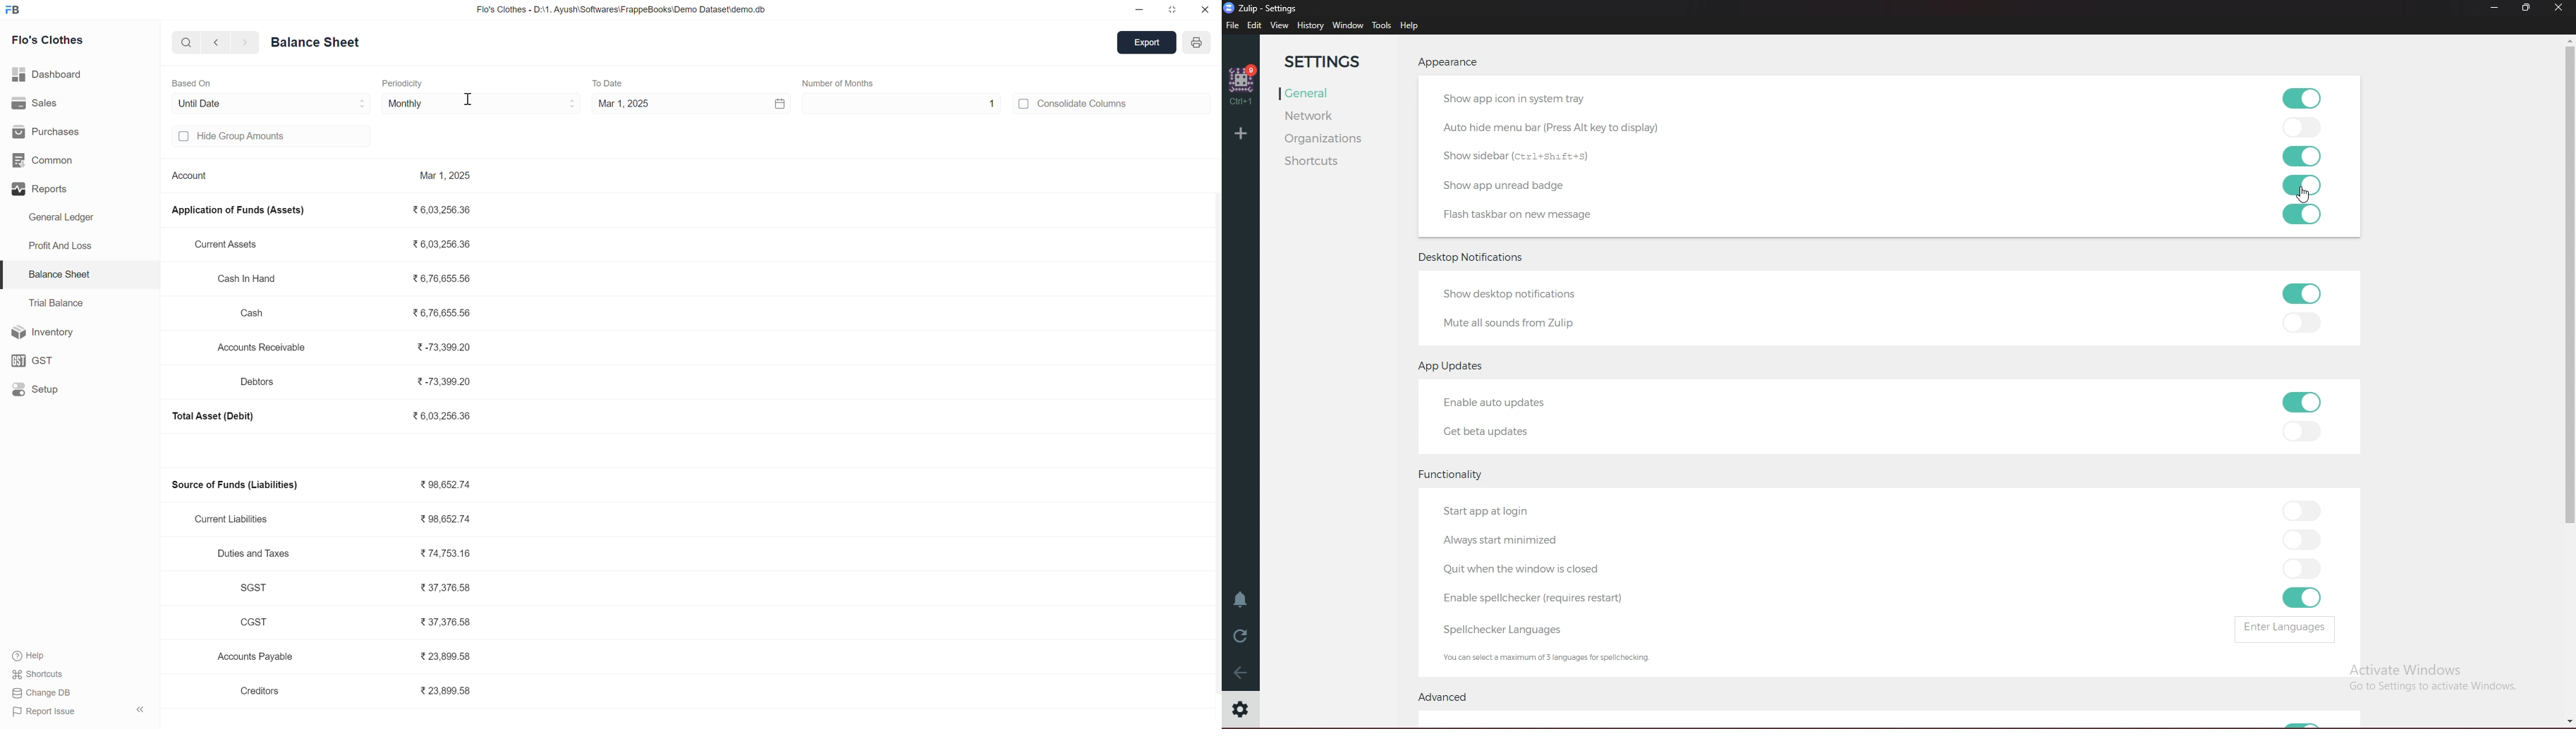  What do you see at coordinates (45, 332) in the screenshot?
I see `Inventory` at bounding box center [45, 332].